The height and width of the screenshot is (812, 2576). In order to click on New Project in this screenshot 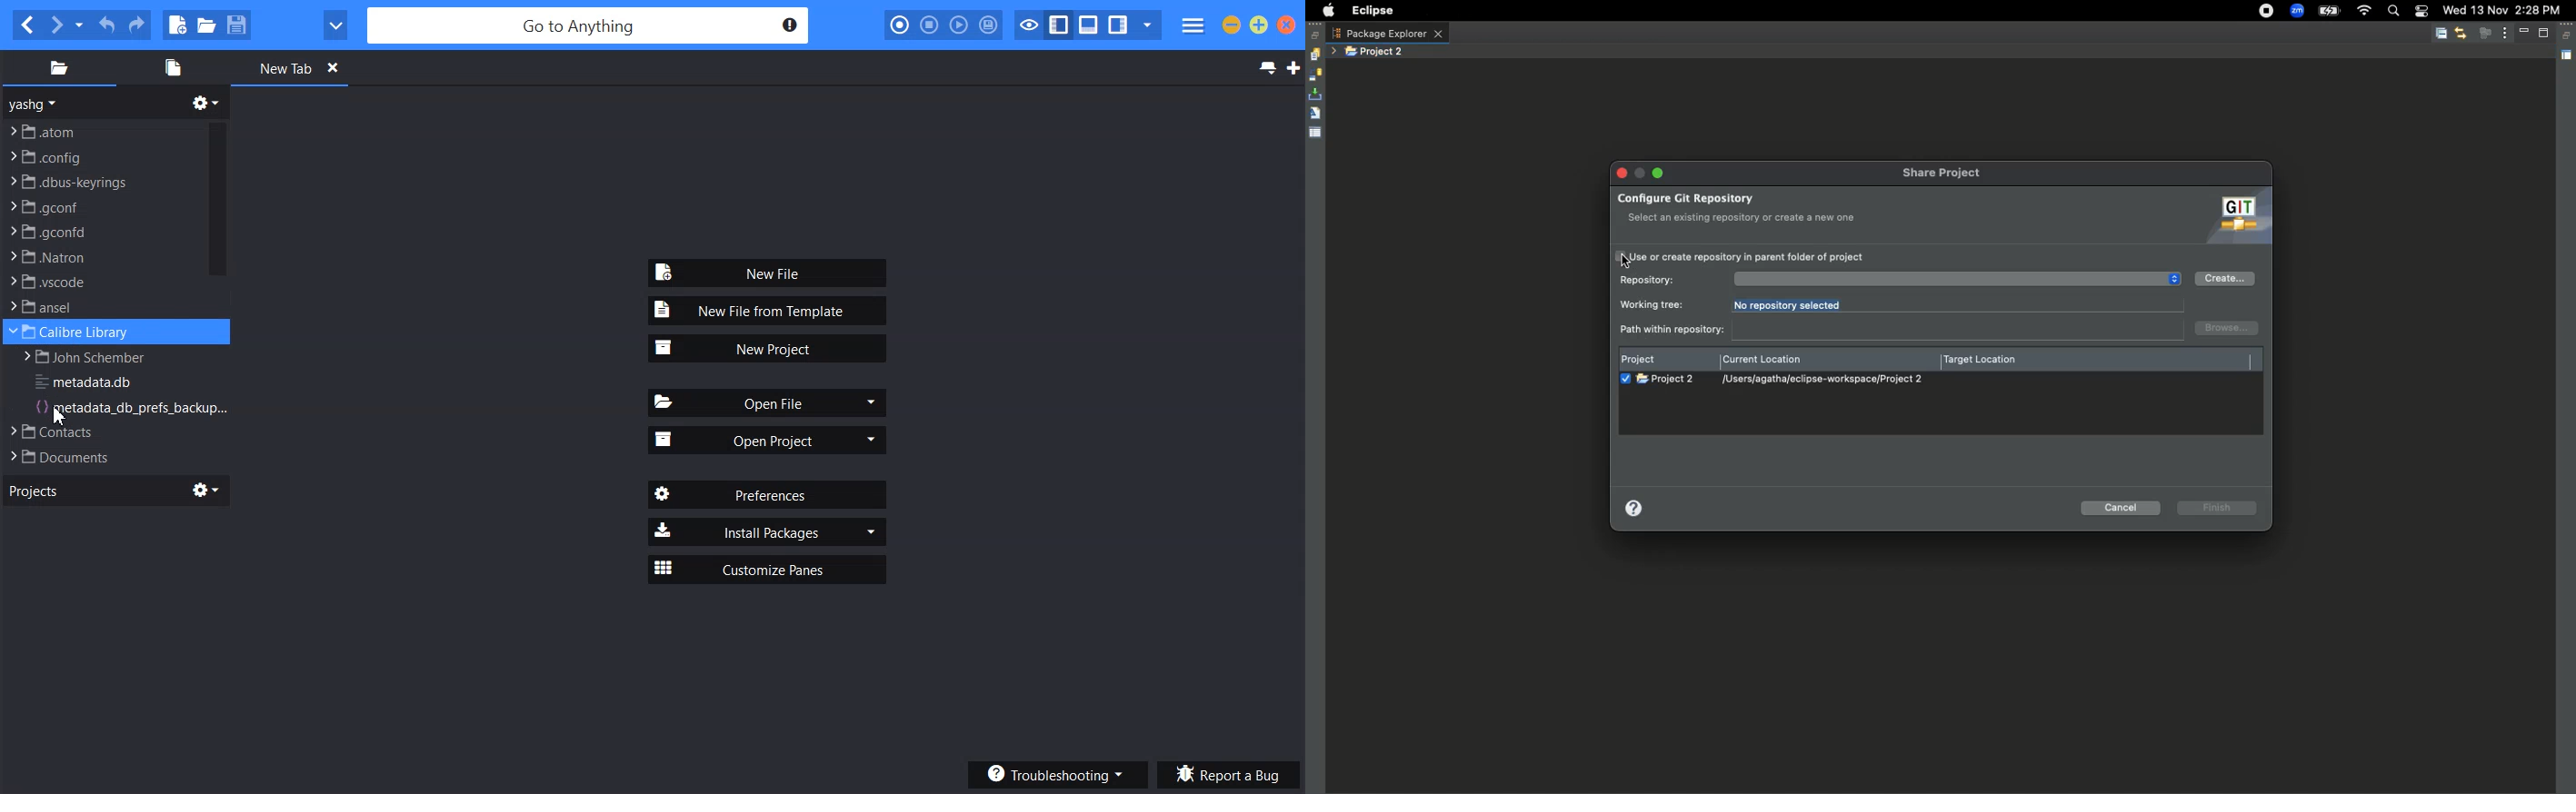, I will do `click(768, 349)`.